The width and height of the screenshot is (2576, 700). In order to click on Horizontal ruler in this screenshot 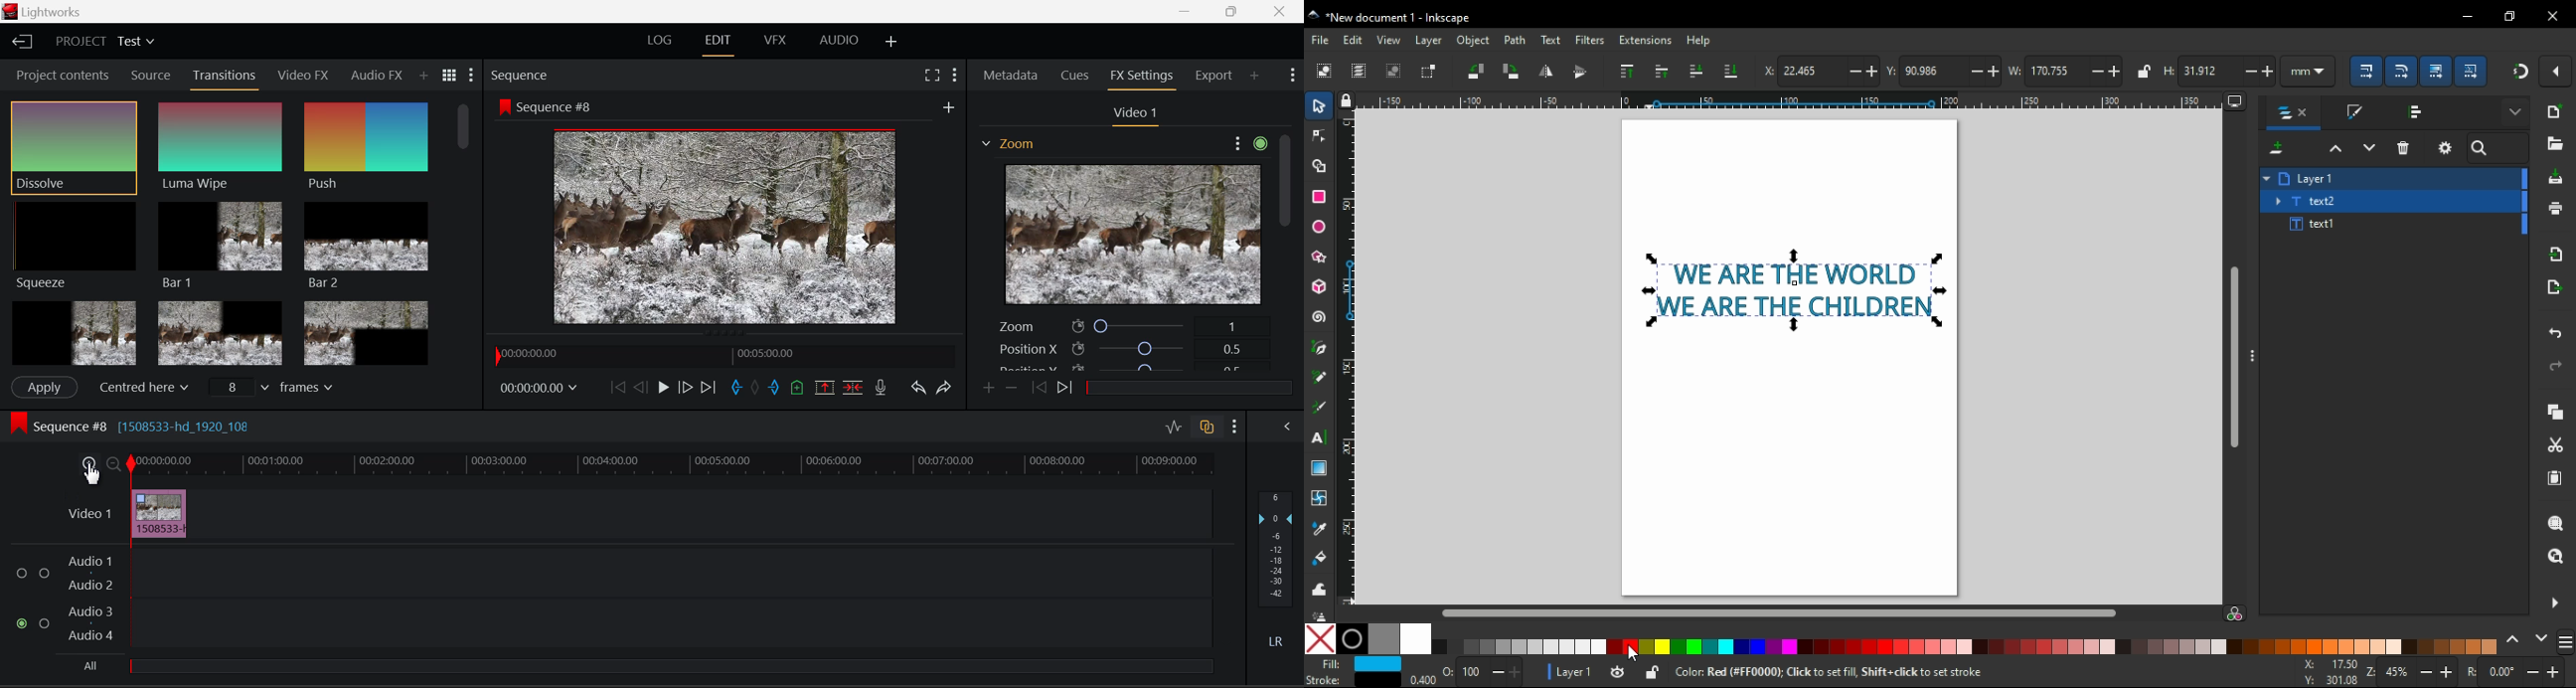, I will do `click(1791, 101)`.